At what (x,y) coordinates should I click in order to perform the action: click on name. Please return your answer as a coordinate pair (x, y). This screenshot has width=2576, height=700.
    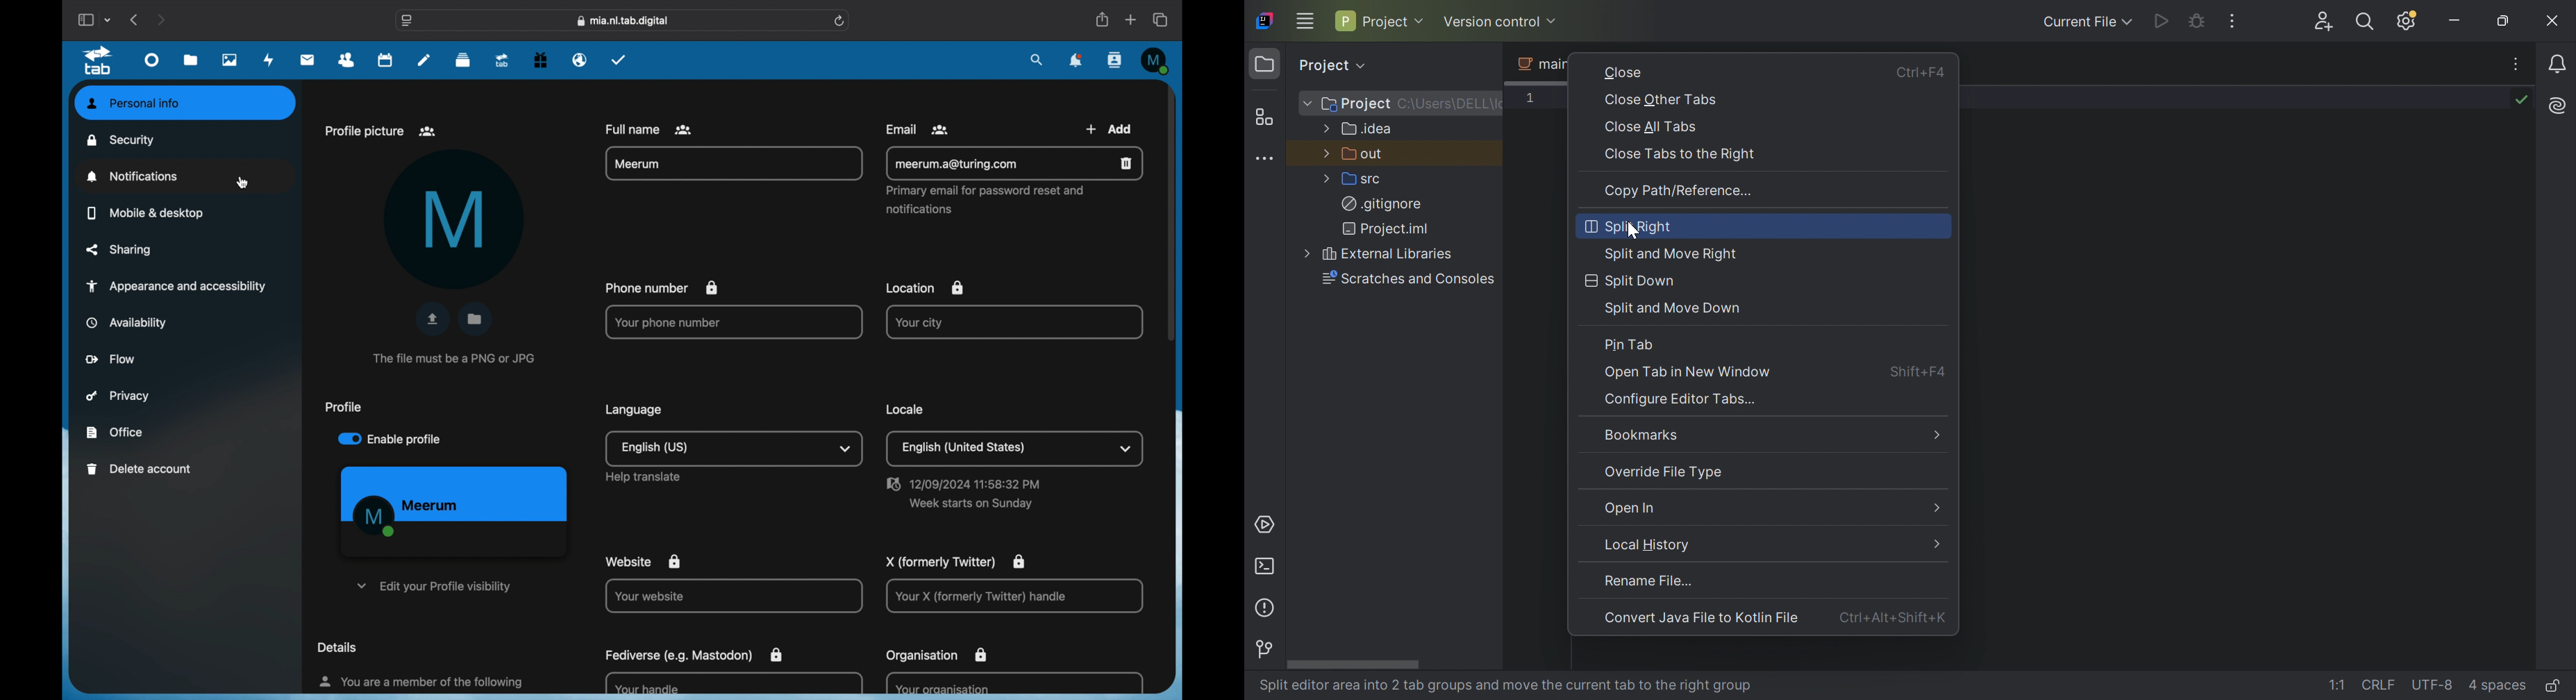
    Looking at the image, I should click on (432, 506).